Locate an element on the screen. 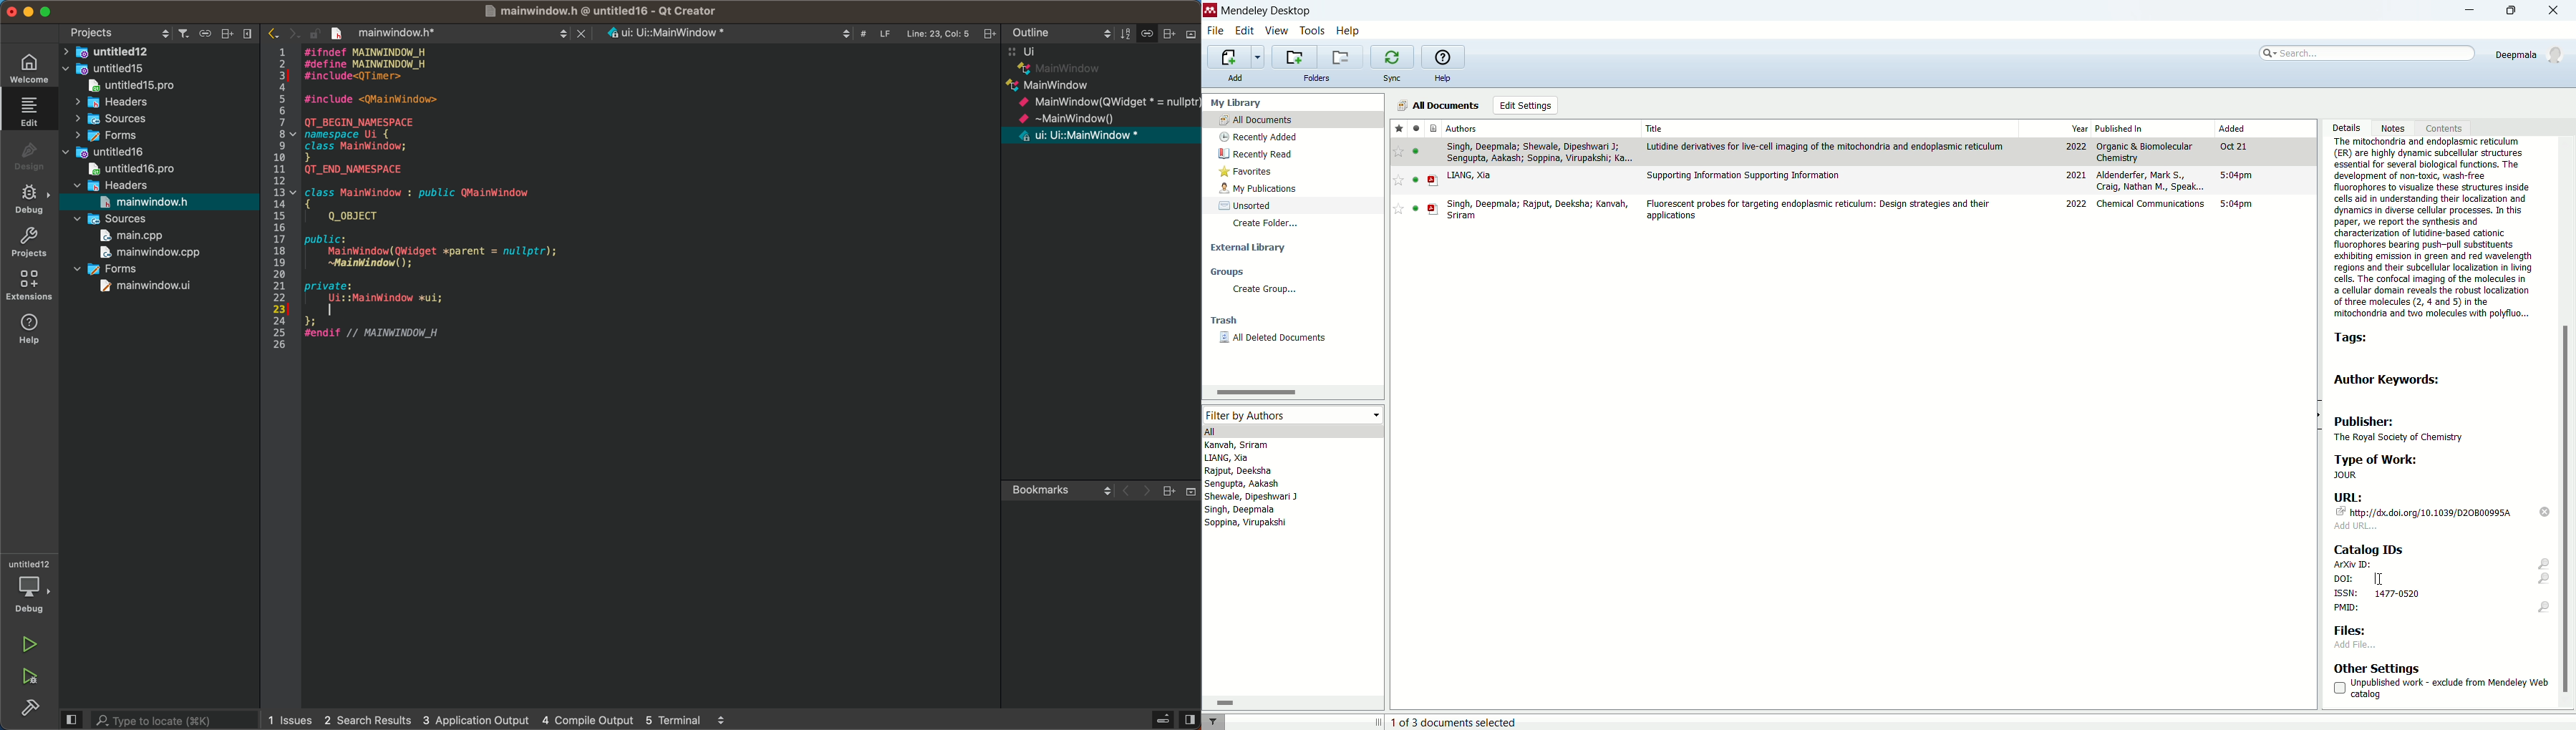 Image resolution: width=2576 pixels, height=756 pixels. PMID:  is located at coordinates (2441, 609).